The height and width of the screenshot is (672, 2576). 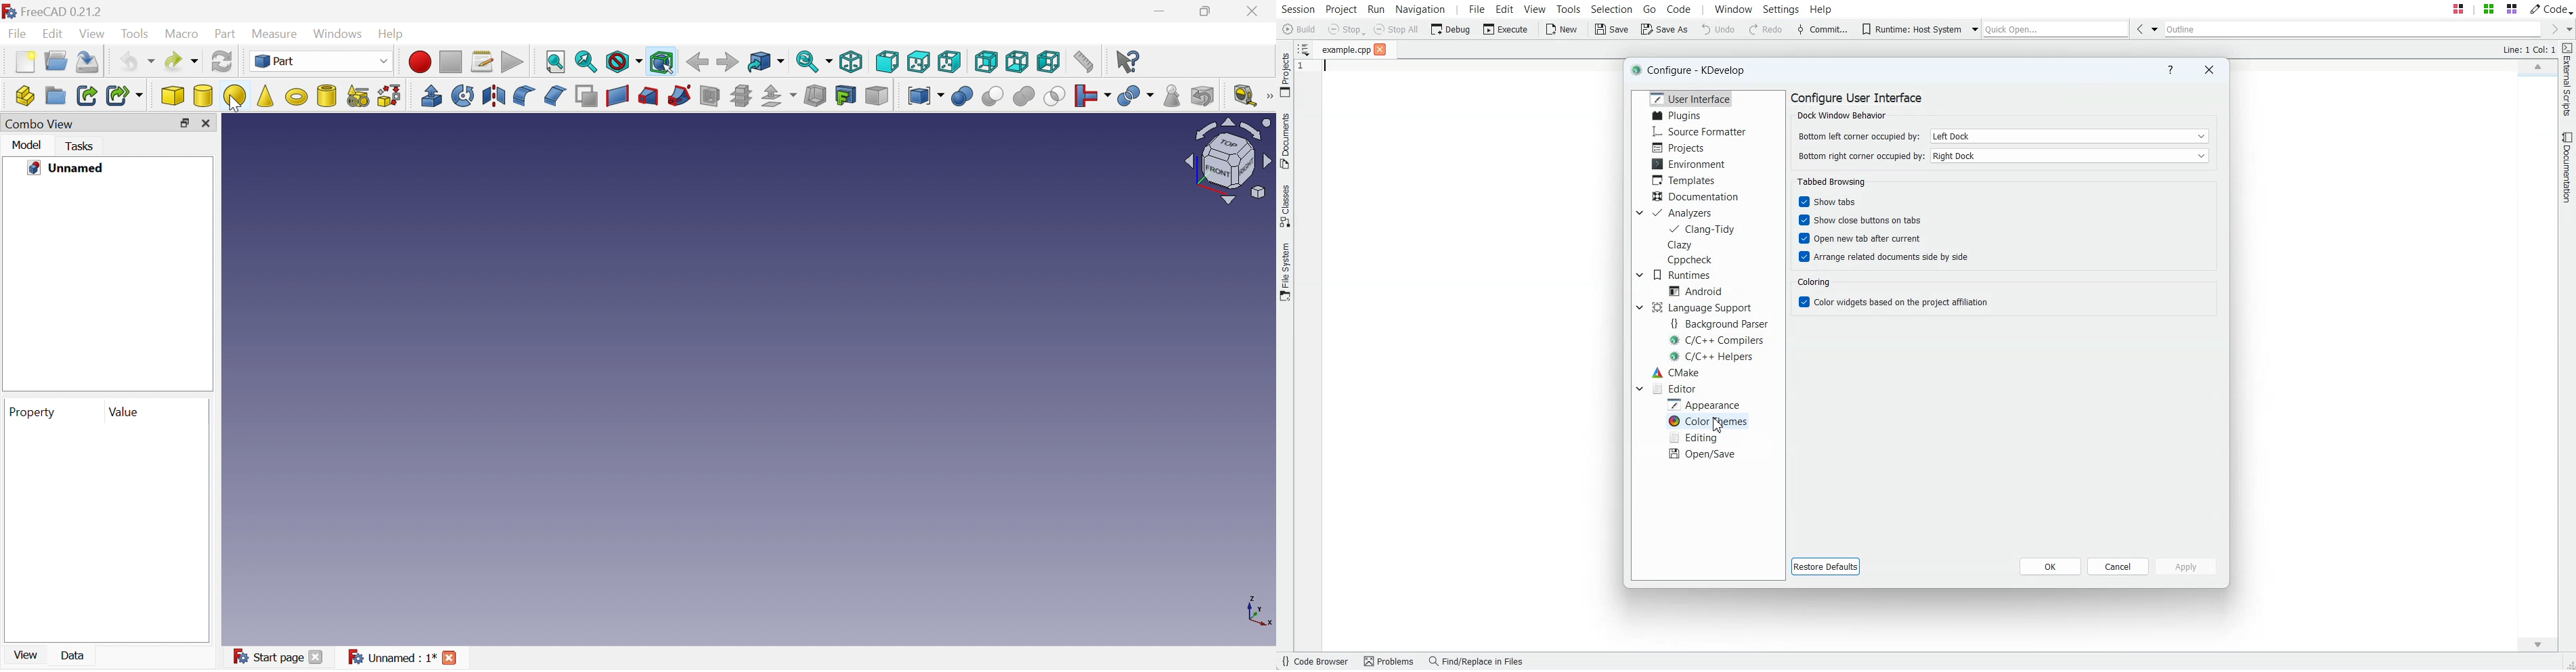 I want to click on Compound tools, so click(x=924, y=96).